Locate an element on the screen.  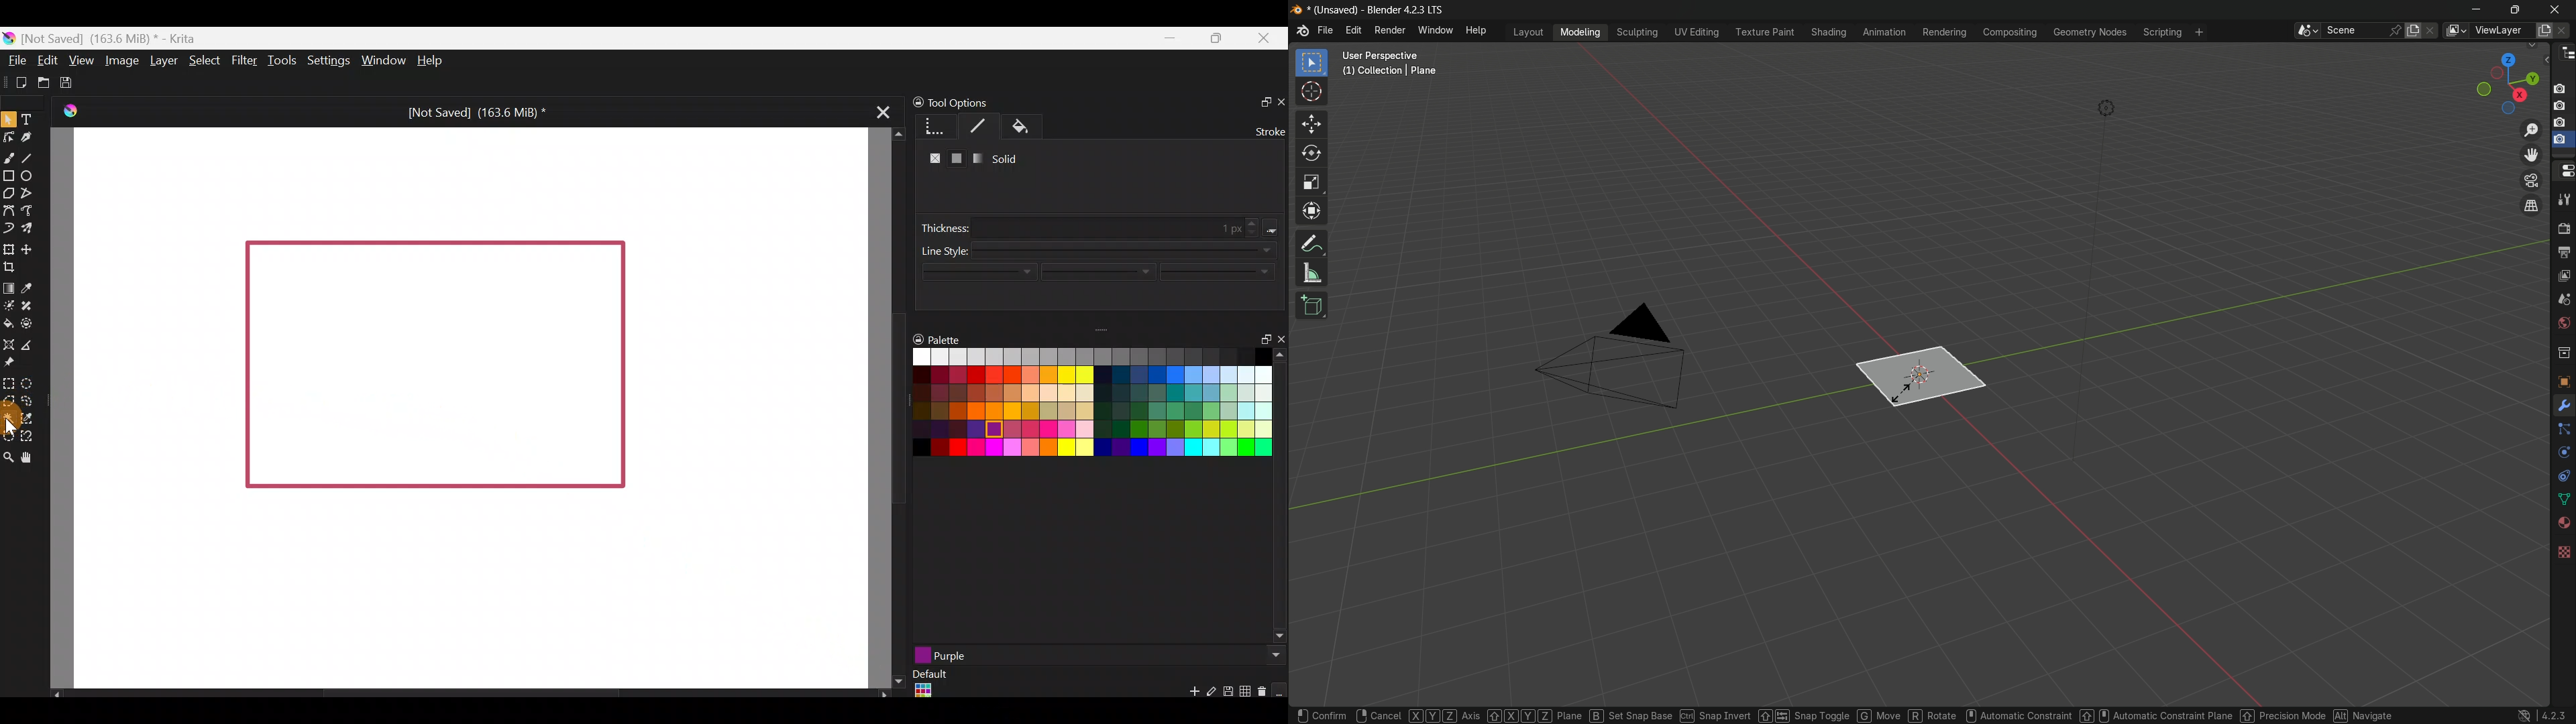
view layer is located at coordinates (2563, 275).